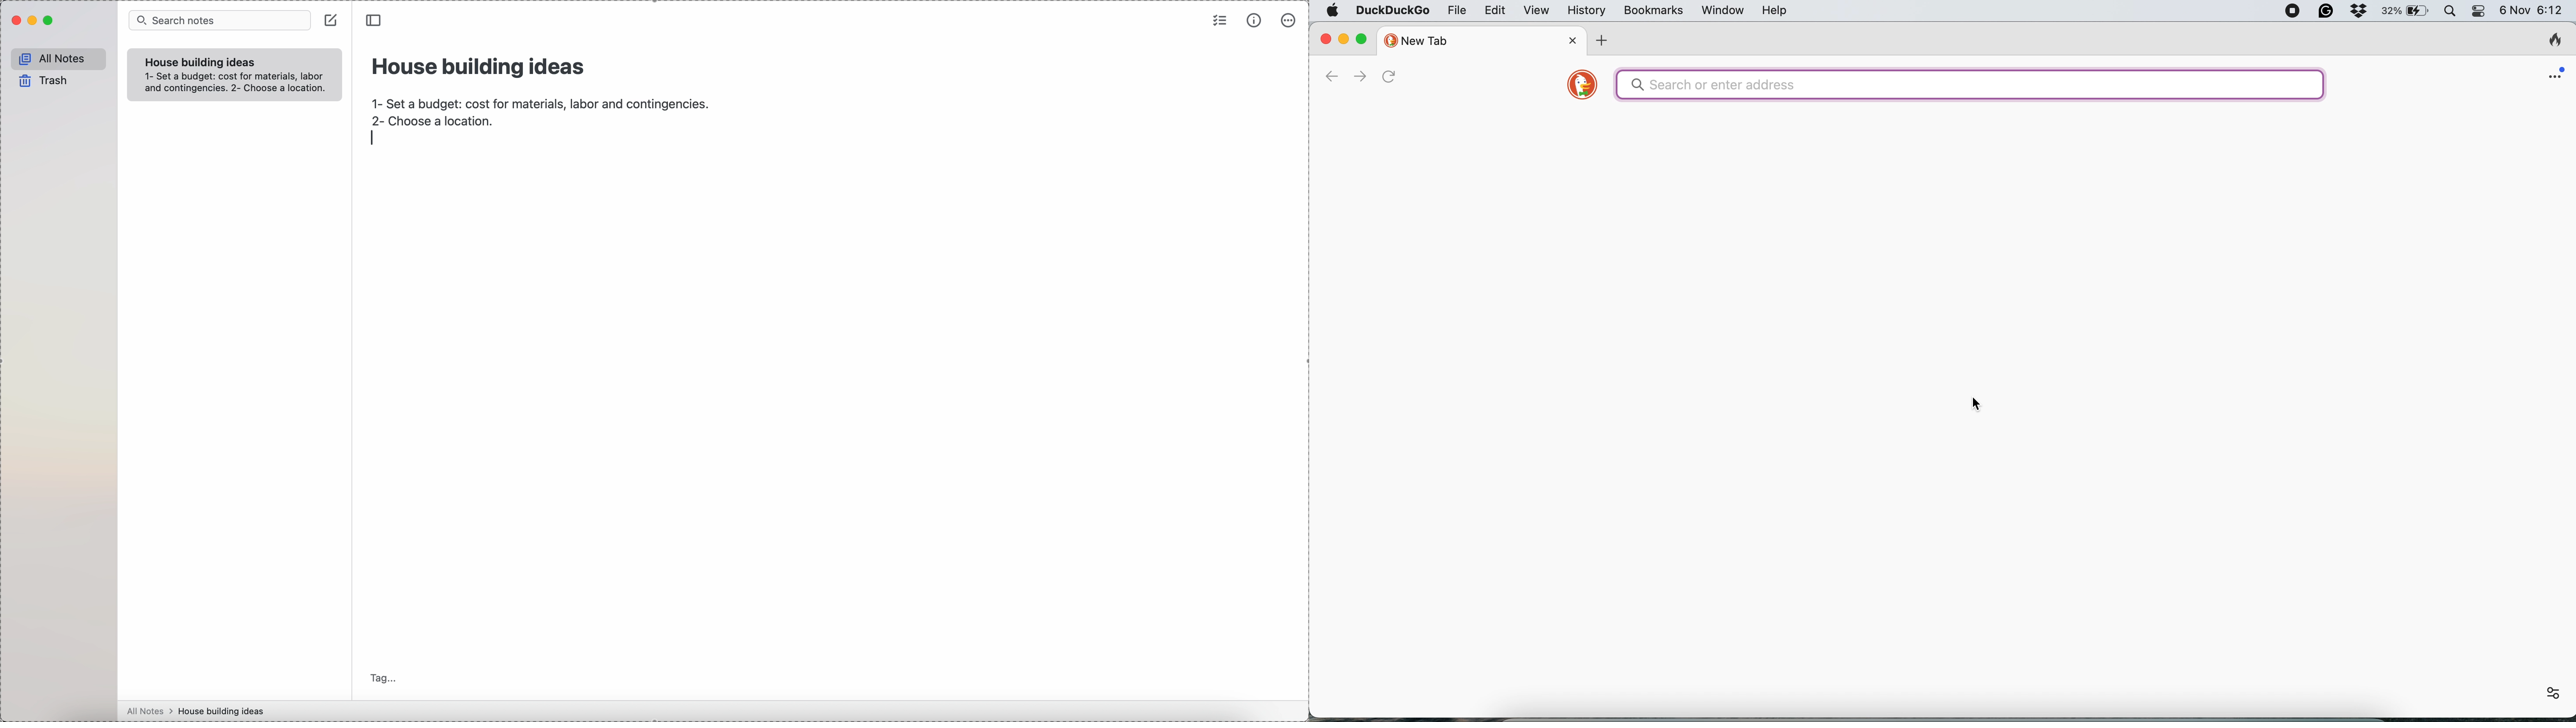 The image size is (2576, 728). I want to click on more options, so click(1290, 21).